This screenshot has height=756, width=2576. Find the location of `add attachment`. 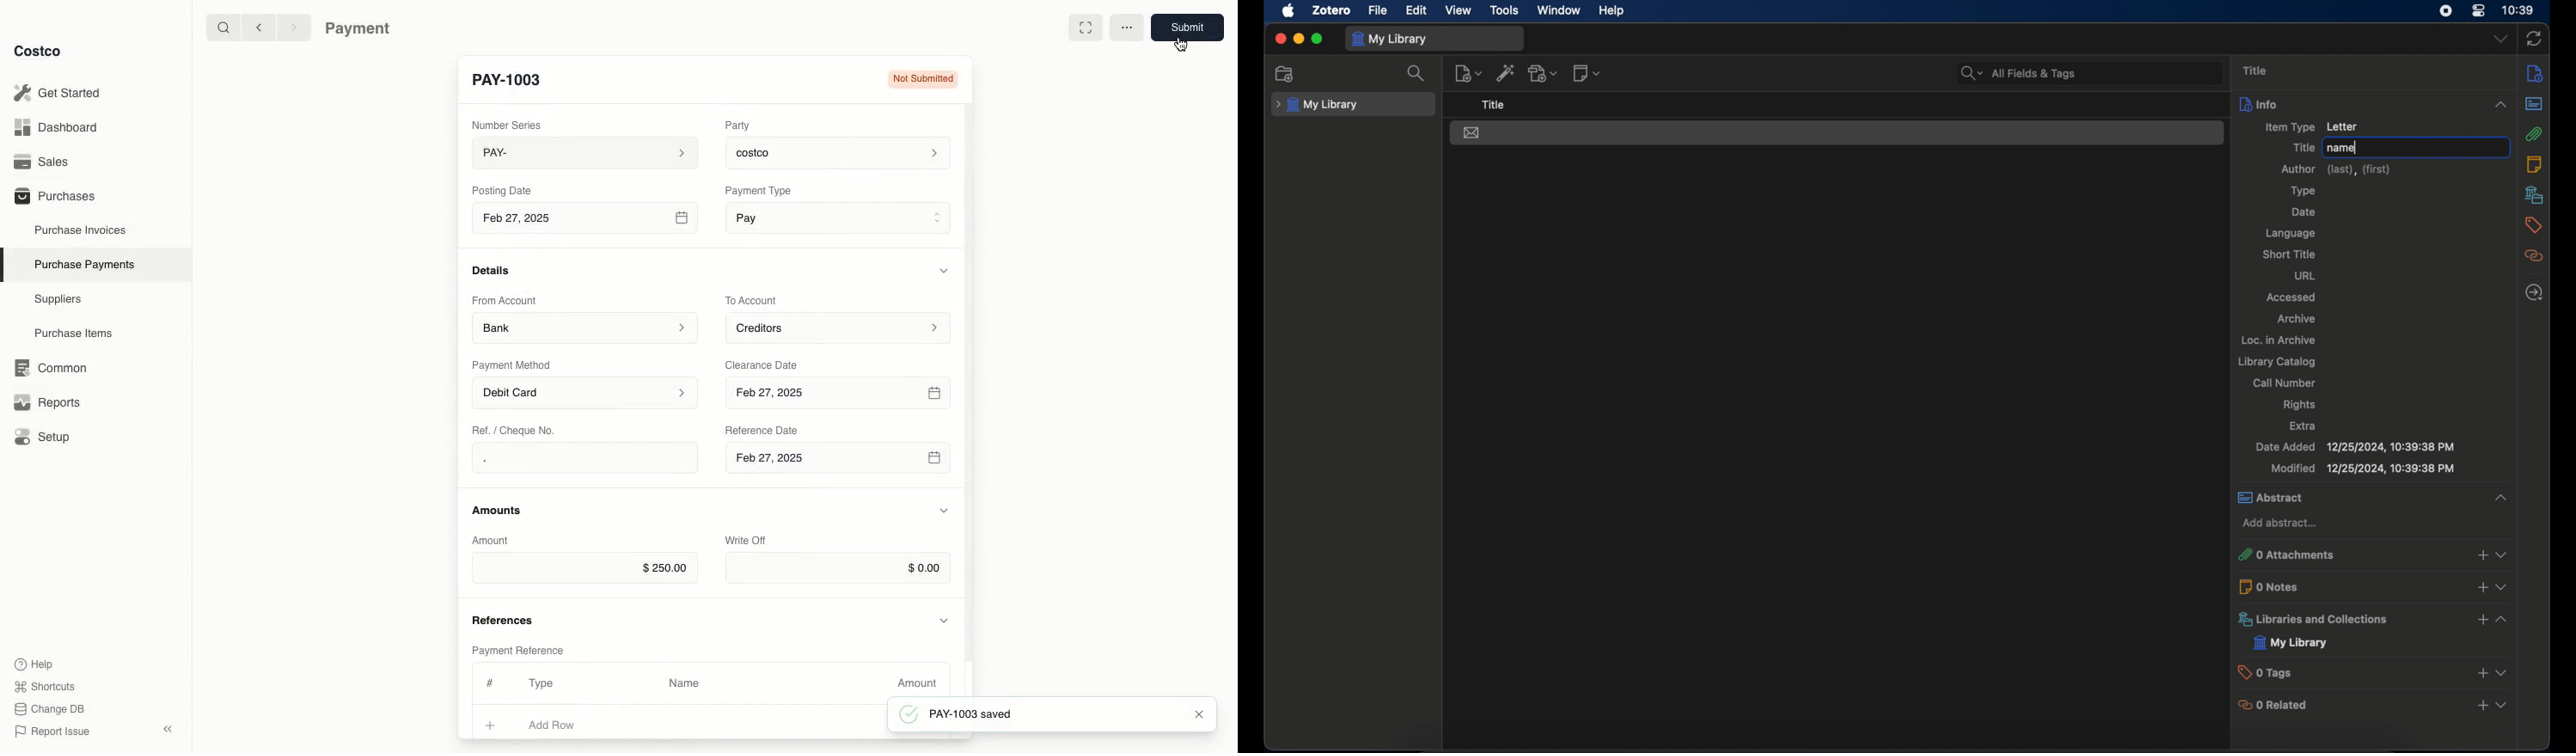

add attachment is located at coordinates (1544, 74).